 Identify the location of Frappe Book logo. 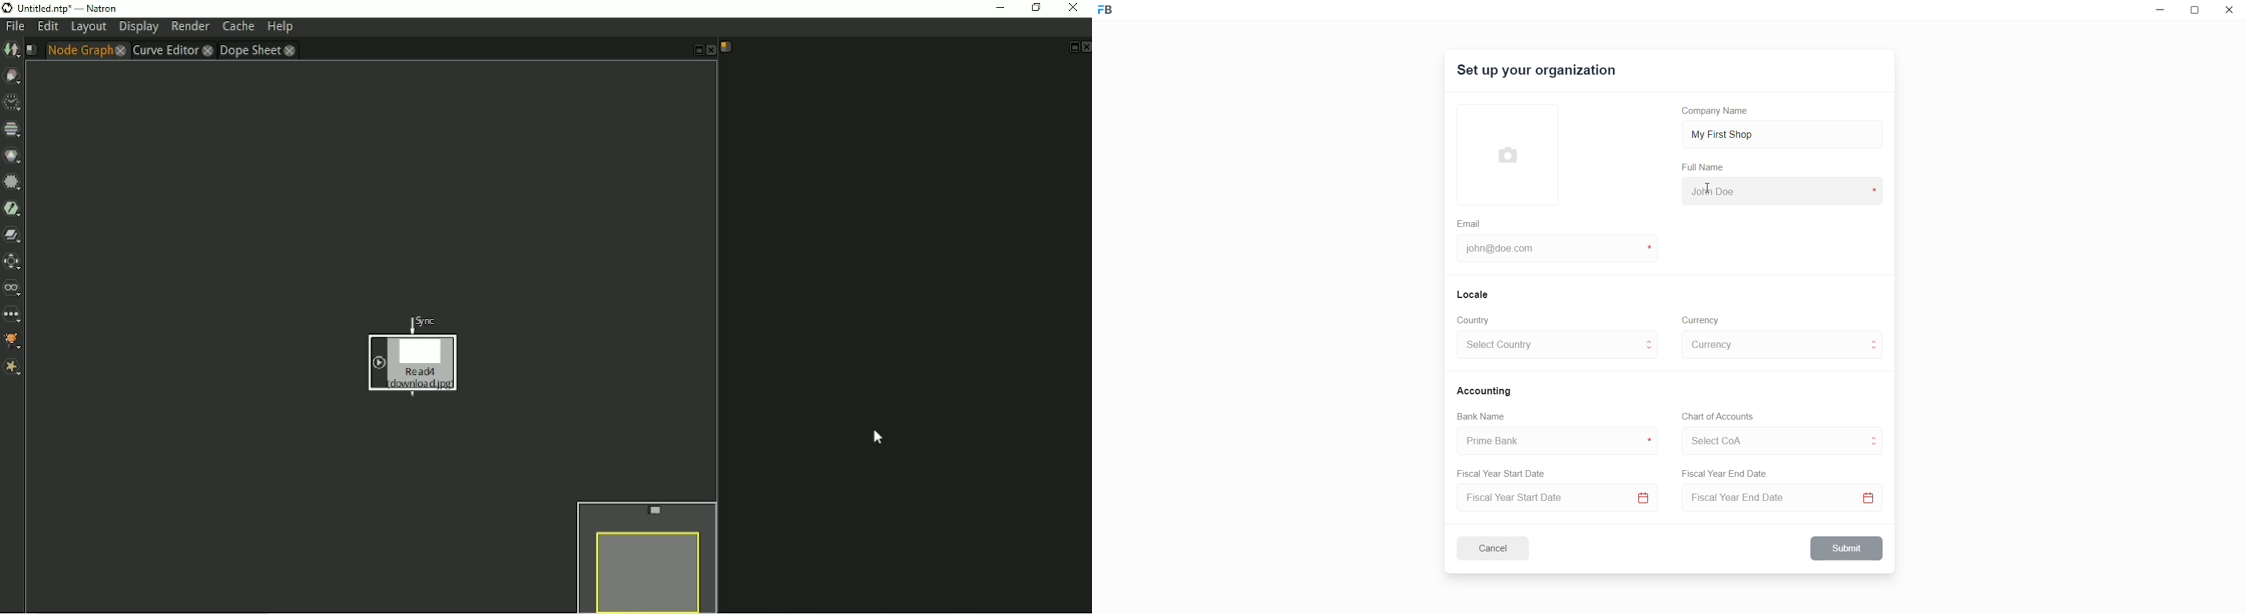
(1115, 15).